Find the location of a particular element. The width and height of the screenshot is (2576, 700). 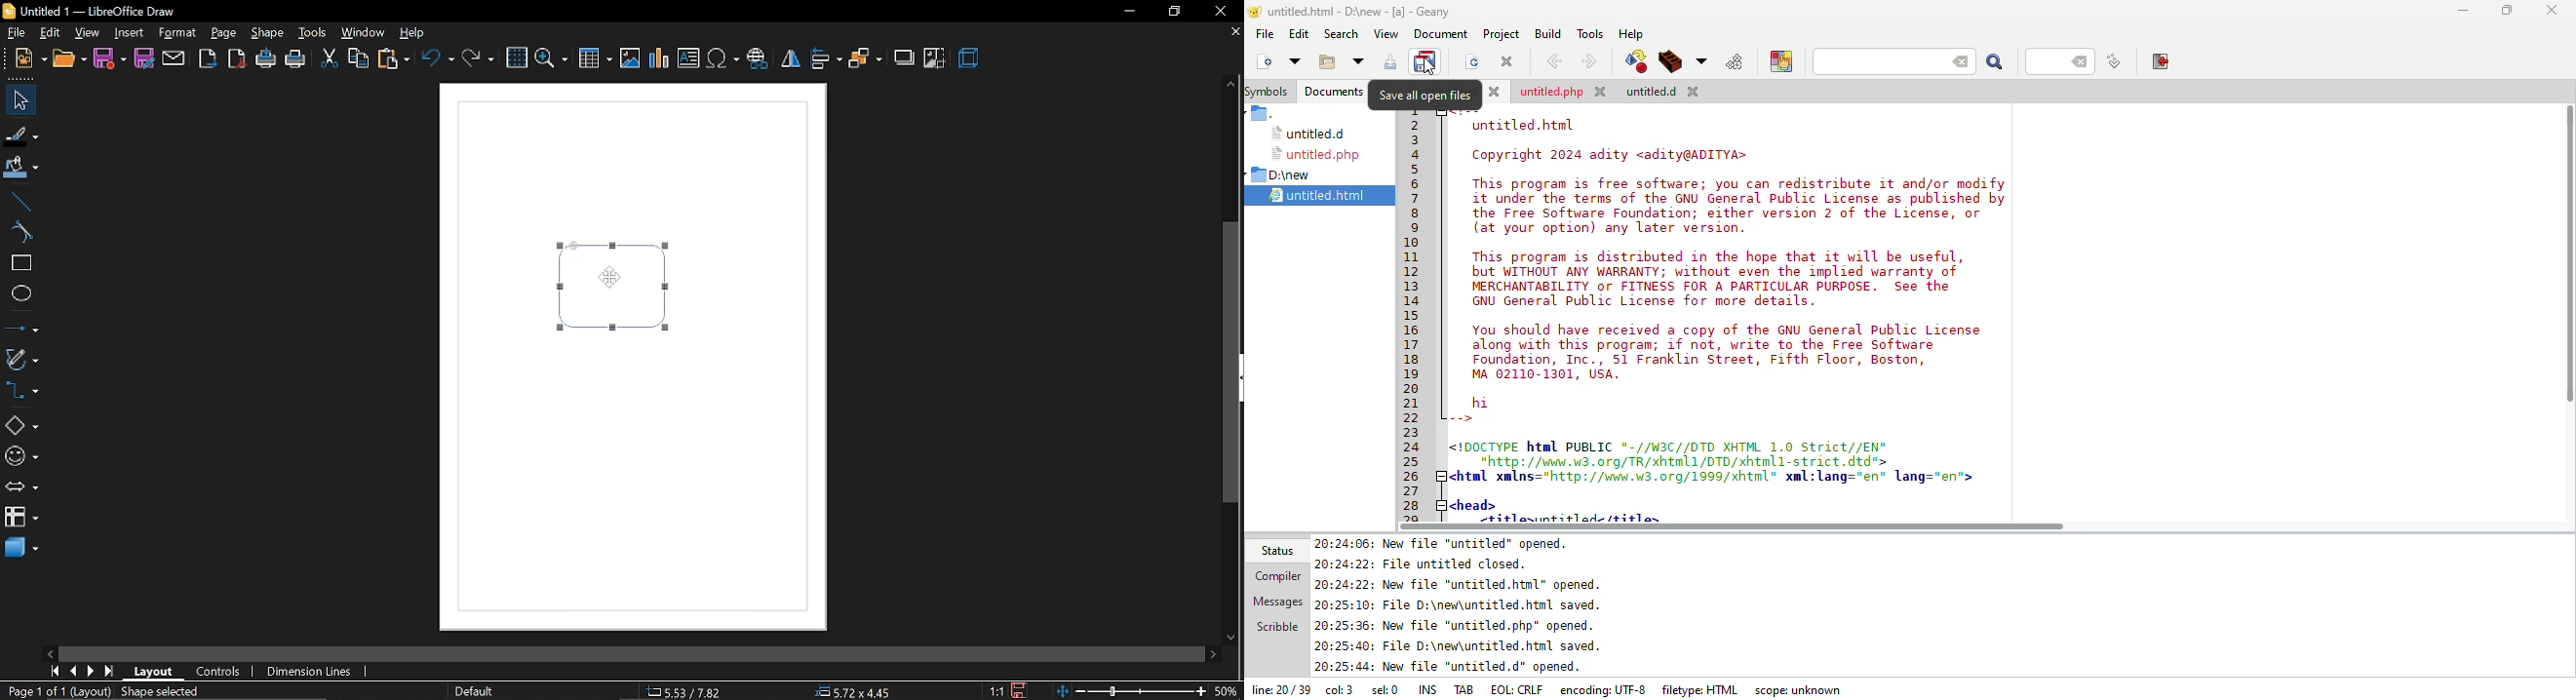

grid is located at coordinates (517, 58).